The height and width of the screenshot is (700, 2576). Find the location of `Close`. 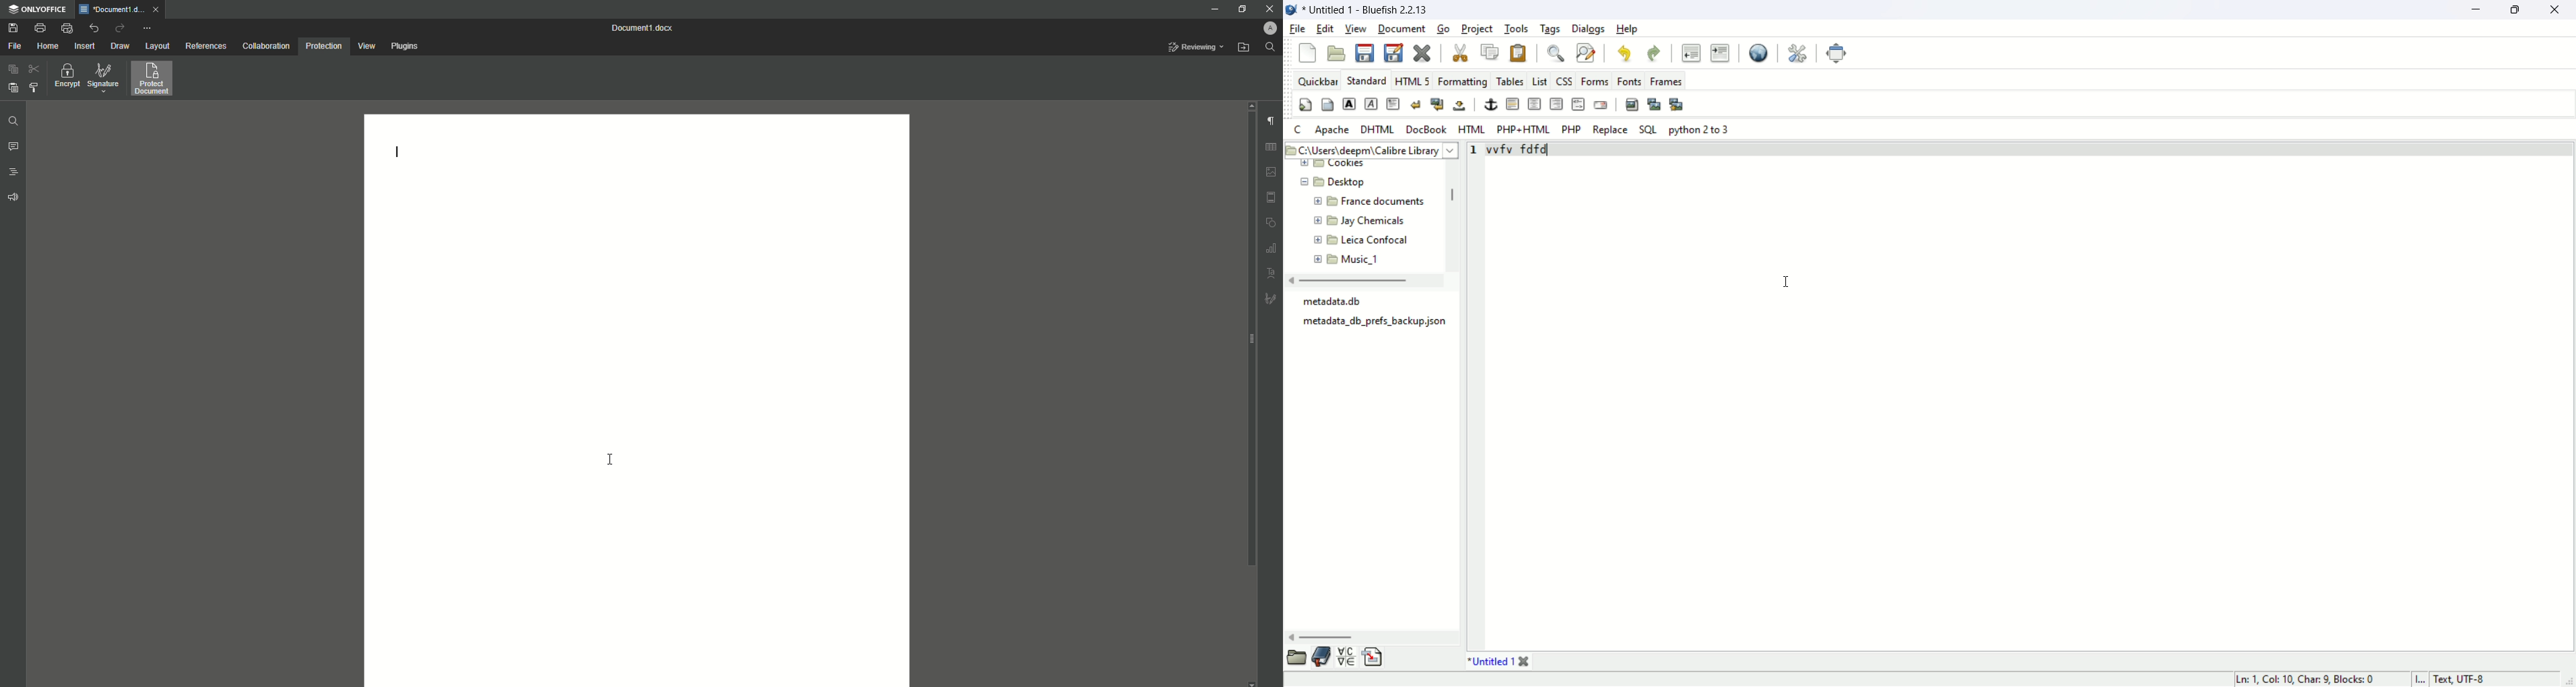

Close is located at coordinates (1268, 9).